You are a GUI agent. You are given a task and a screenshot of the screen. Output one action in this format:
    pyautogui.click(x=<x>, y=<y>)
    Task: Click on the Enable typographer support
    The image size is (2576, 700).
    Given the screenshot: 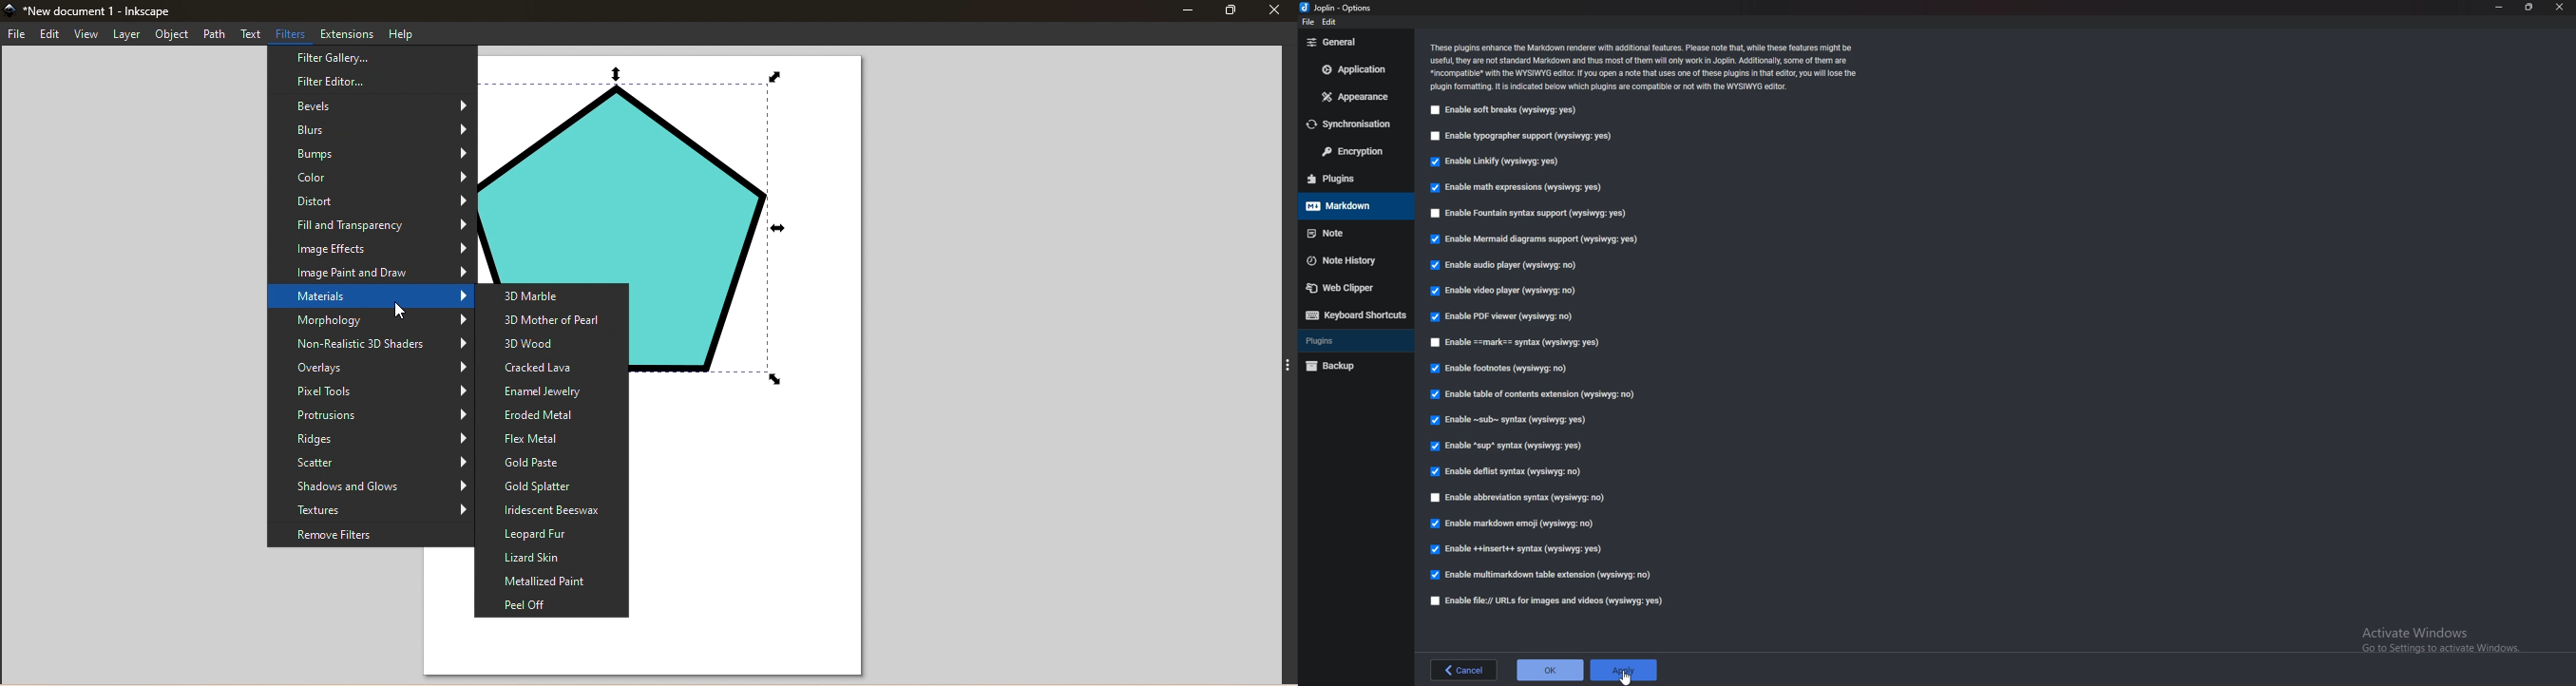 What is the action you would take?
    pyautogui.click(x=1524, y=136)
    